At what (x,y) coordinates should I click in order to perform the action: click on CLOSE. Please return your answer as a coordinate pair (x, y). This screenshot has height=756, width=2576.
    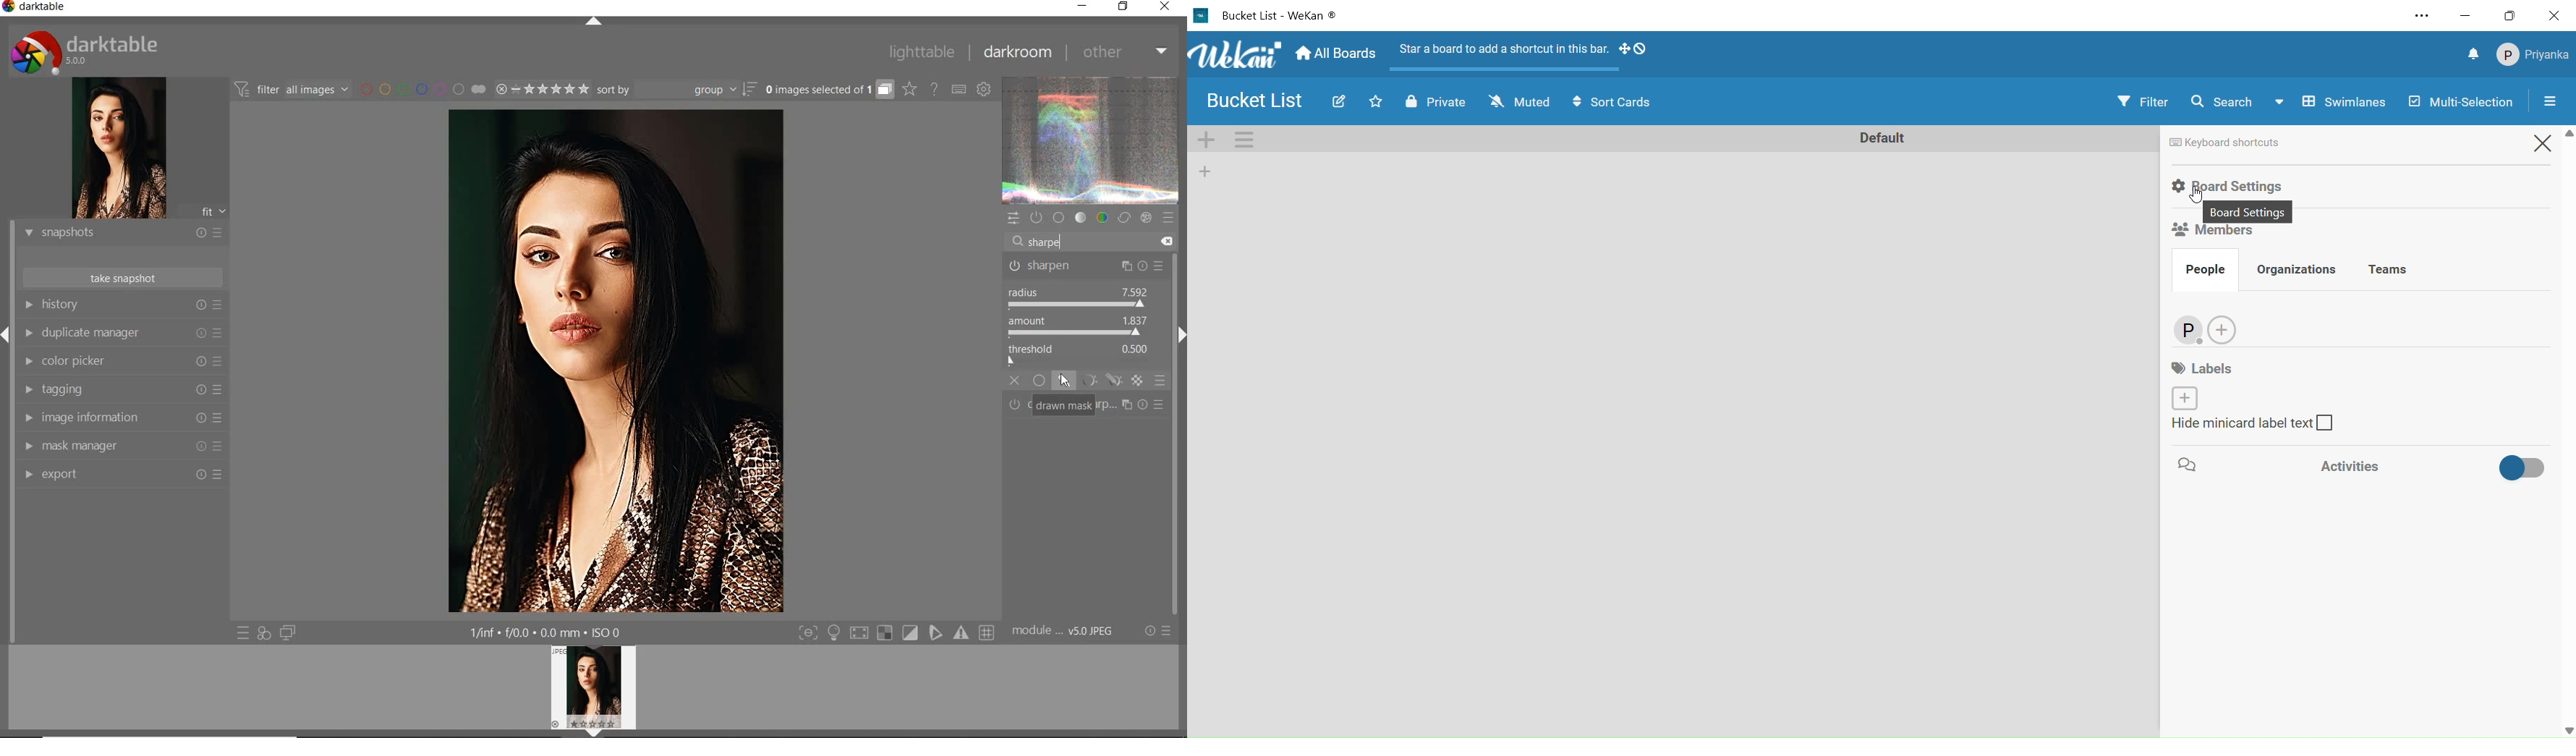
    Looking at the image, I should click on (1167, 7).